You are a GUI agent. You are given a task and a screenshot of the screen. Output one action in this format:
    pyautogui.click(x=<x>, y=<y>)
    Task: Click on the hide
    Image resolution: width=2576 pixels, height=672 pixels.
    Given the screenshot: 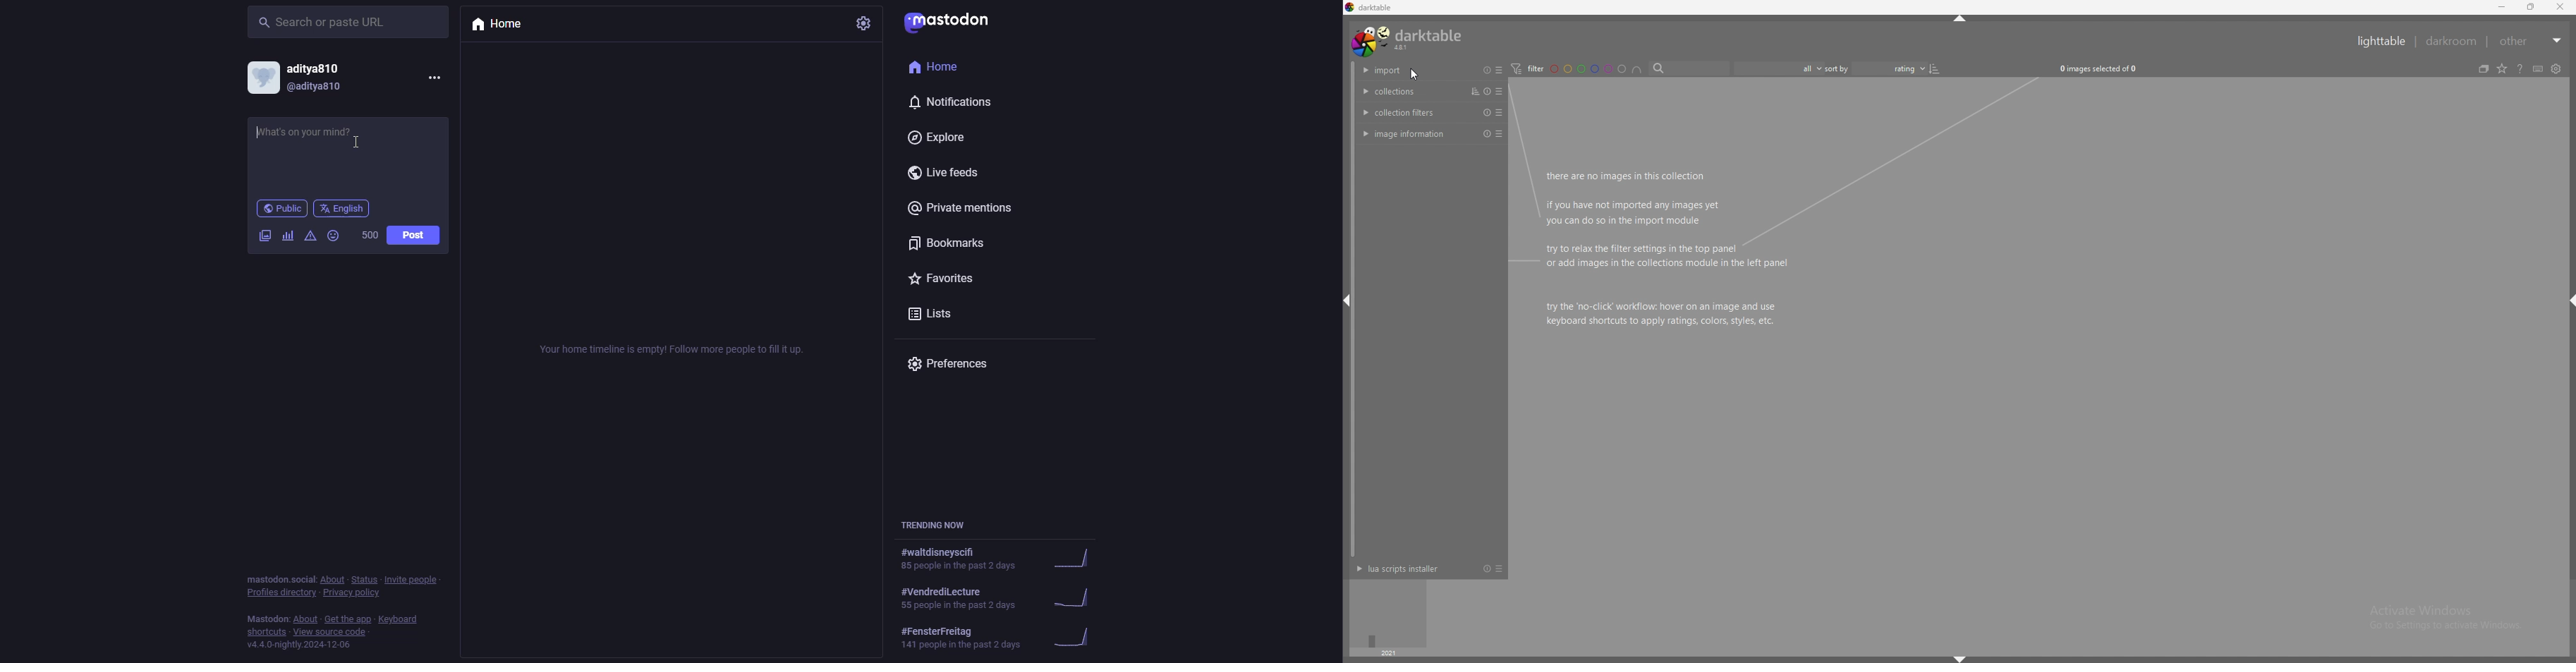 What is the action you would take?
    pyautogui.click(x=2569, y=300)
    